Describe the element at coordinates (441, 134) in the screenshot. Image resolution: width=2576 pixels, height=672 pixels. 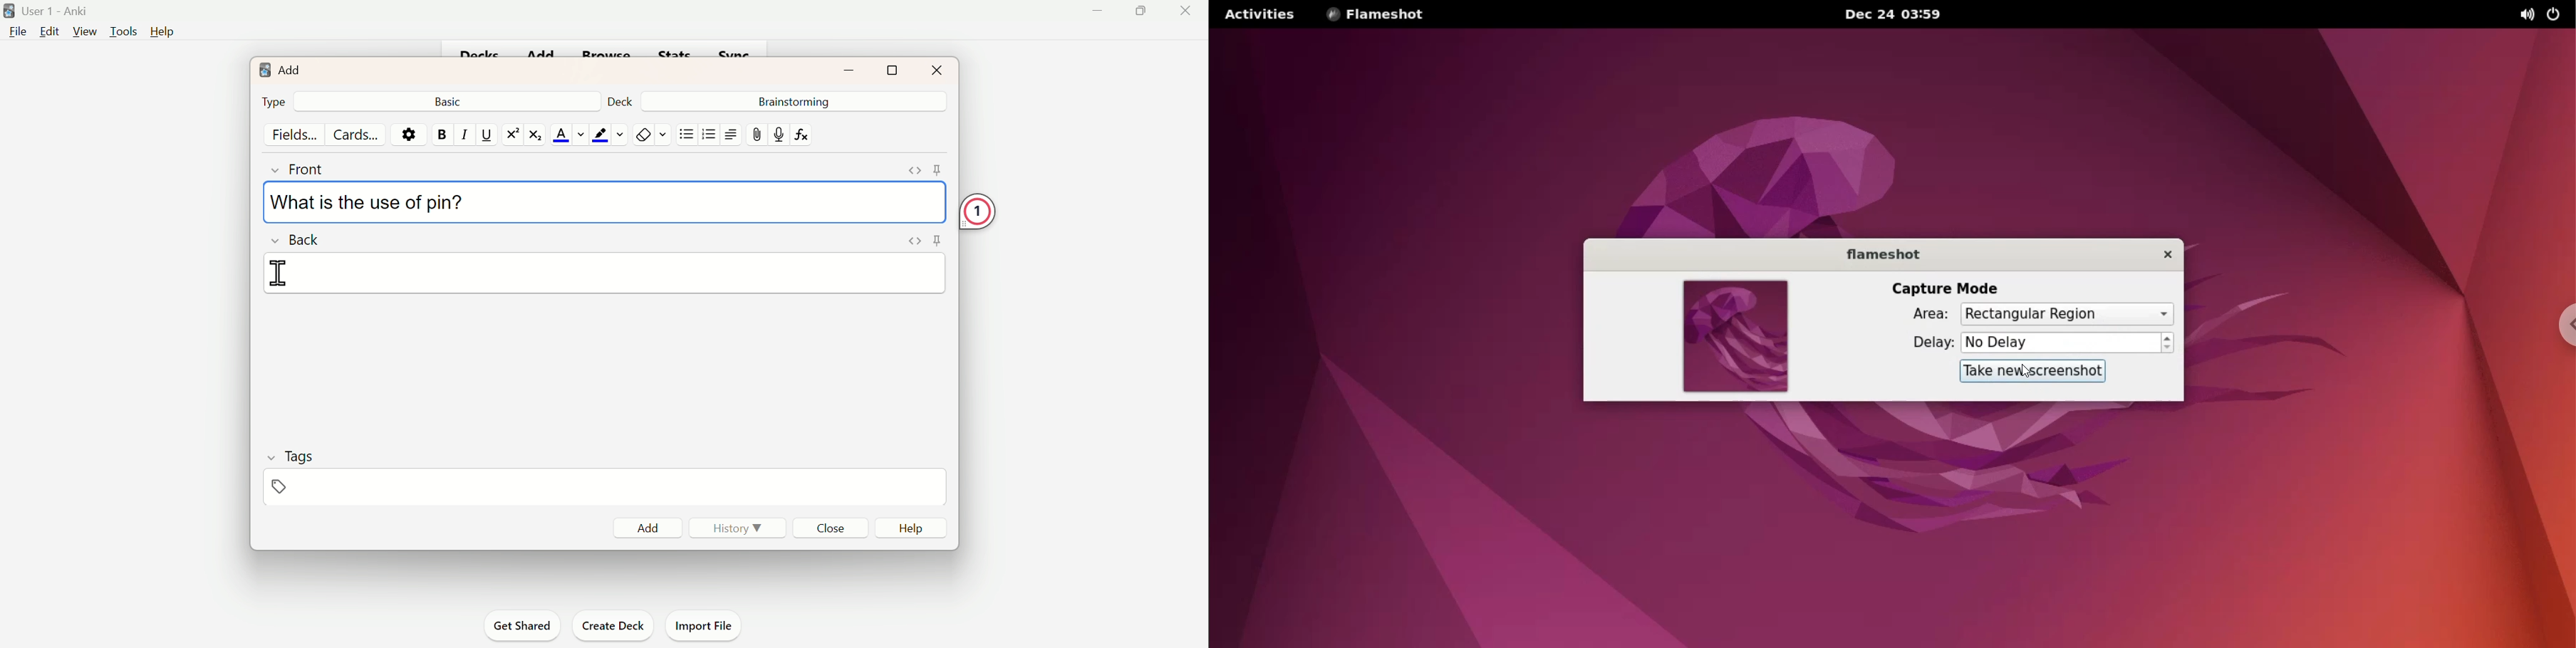
I see `Bold` at that location.